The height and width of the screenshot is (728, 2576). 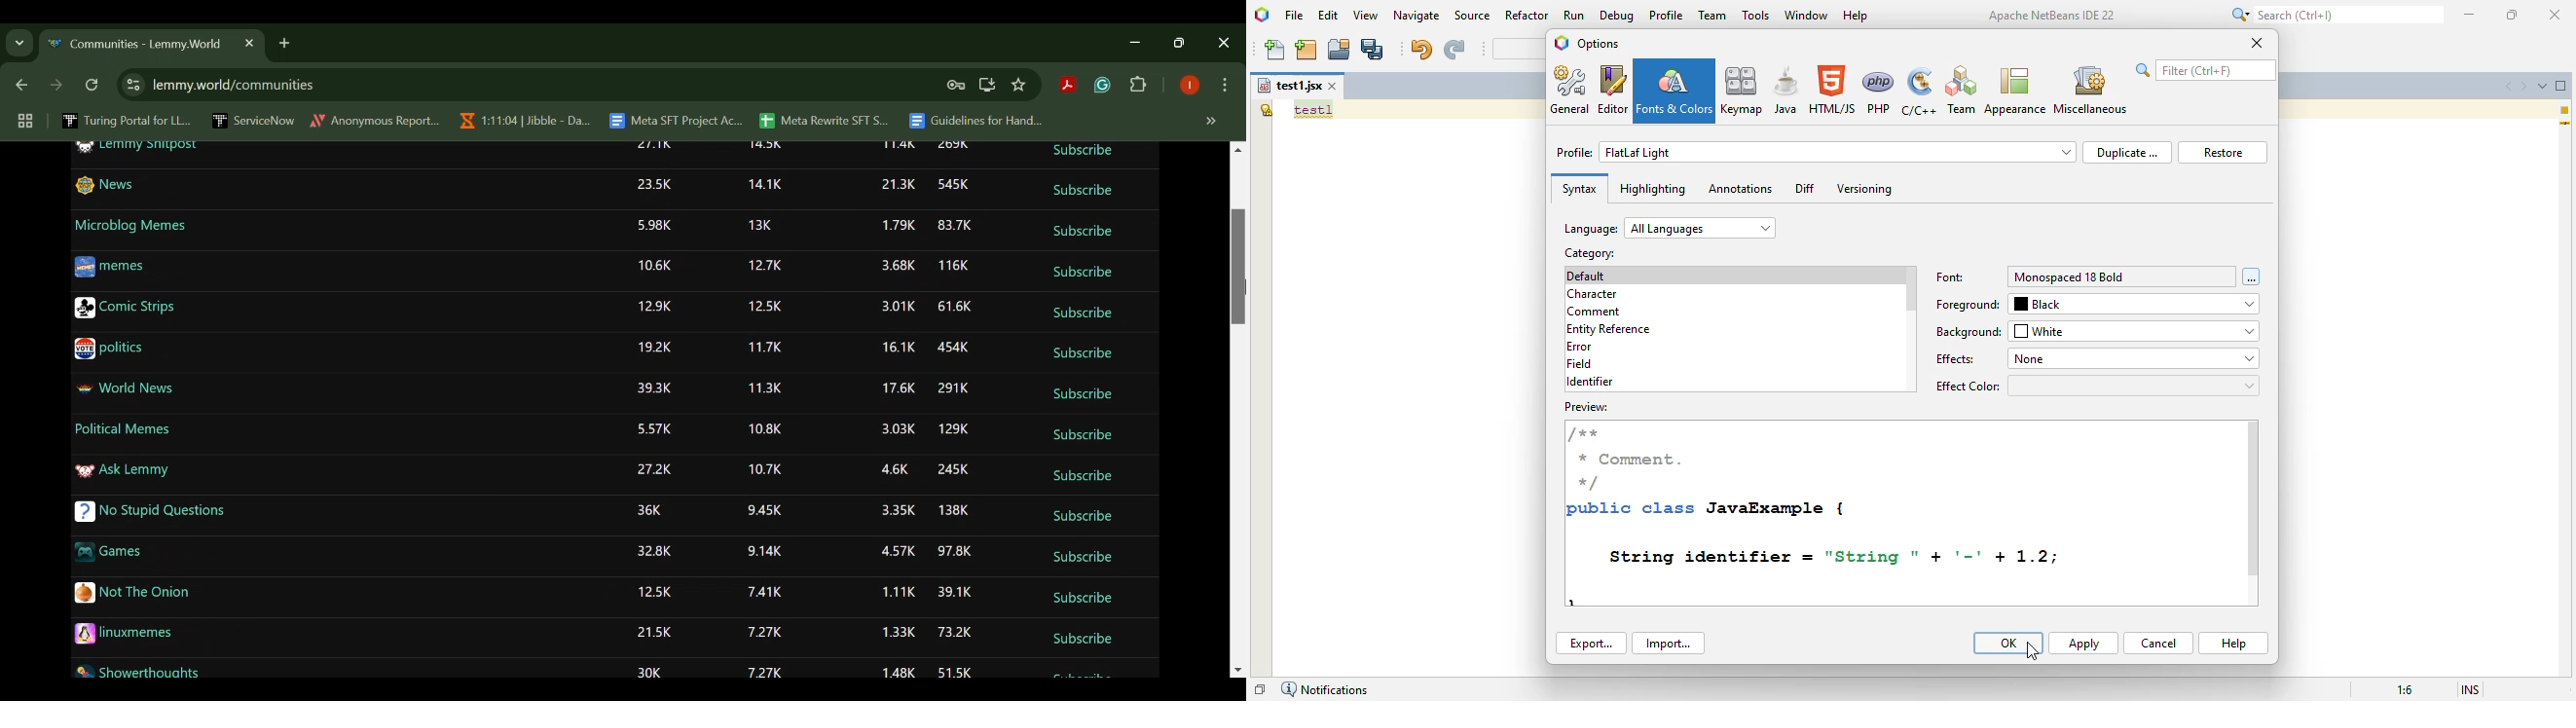 I want to click on miscellaneous, so click(x=2090, y=89).